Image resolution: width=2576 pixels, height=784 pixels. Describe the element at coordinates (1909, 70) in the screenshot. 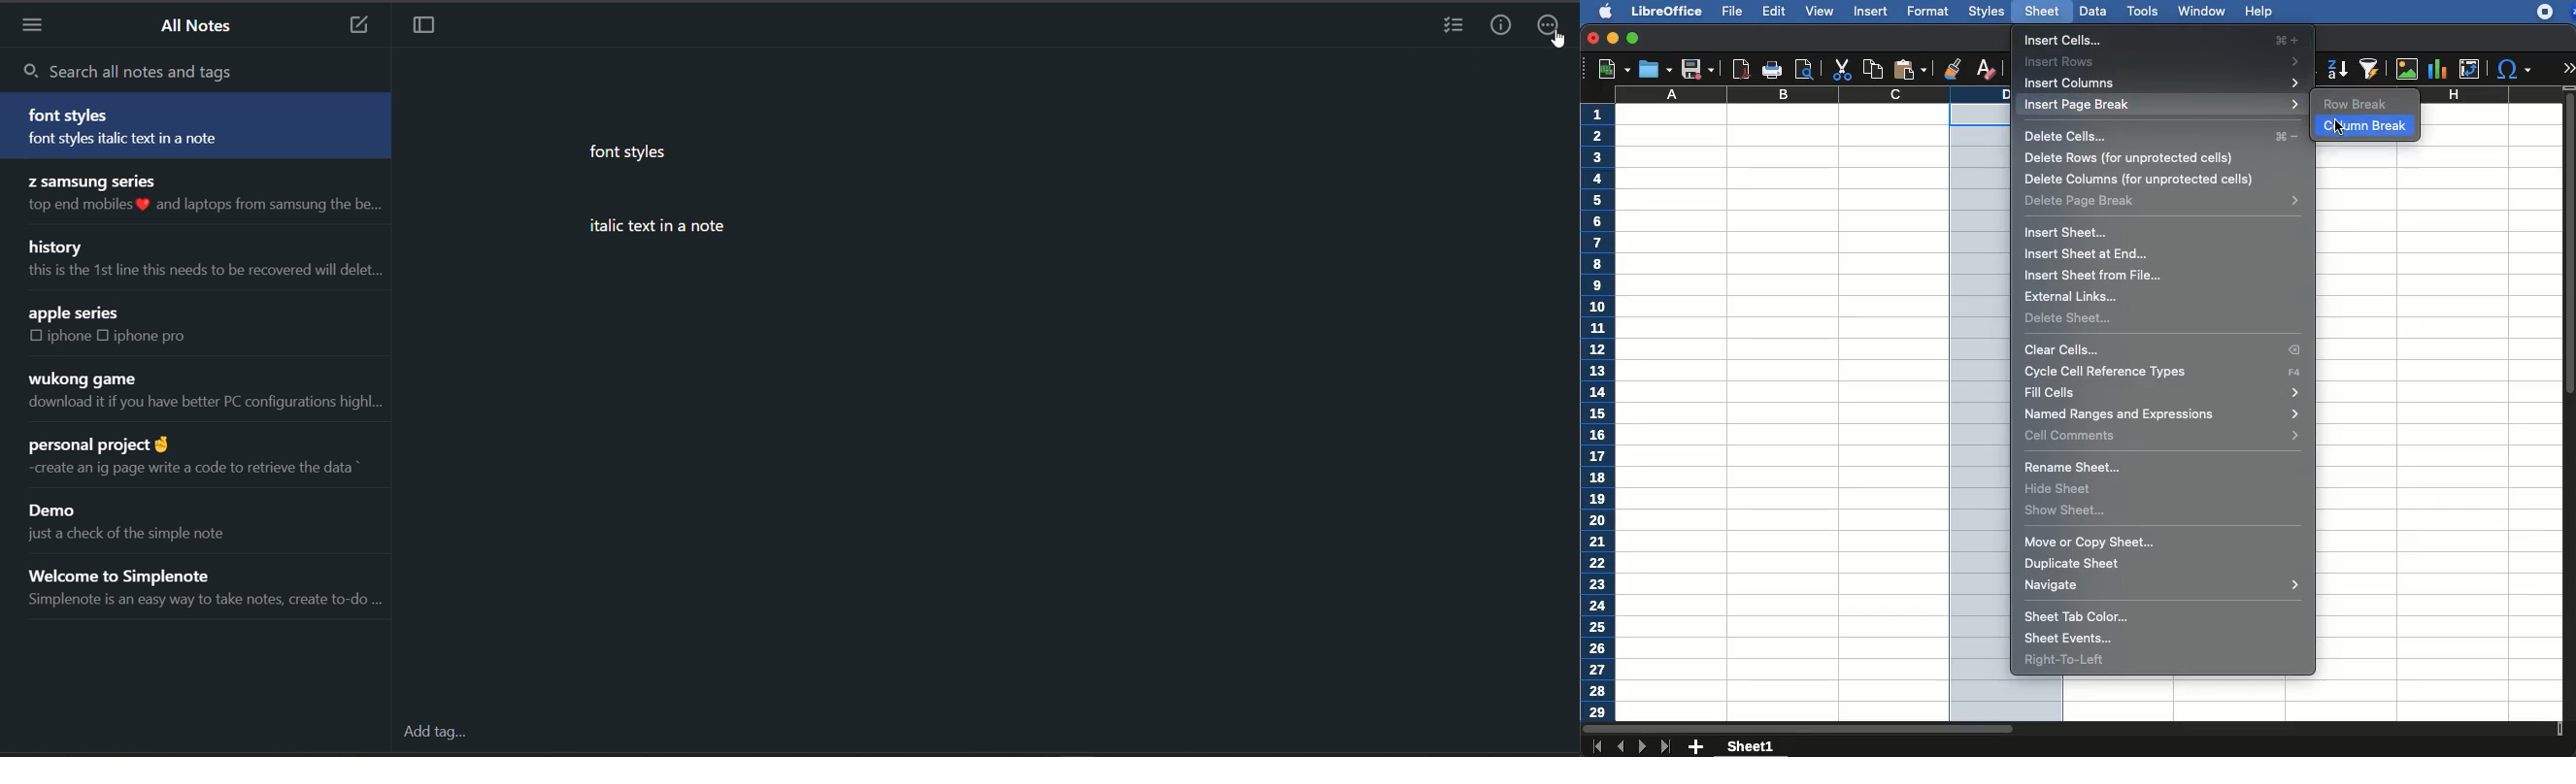

I see `paste` at that location.